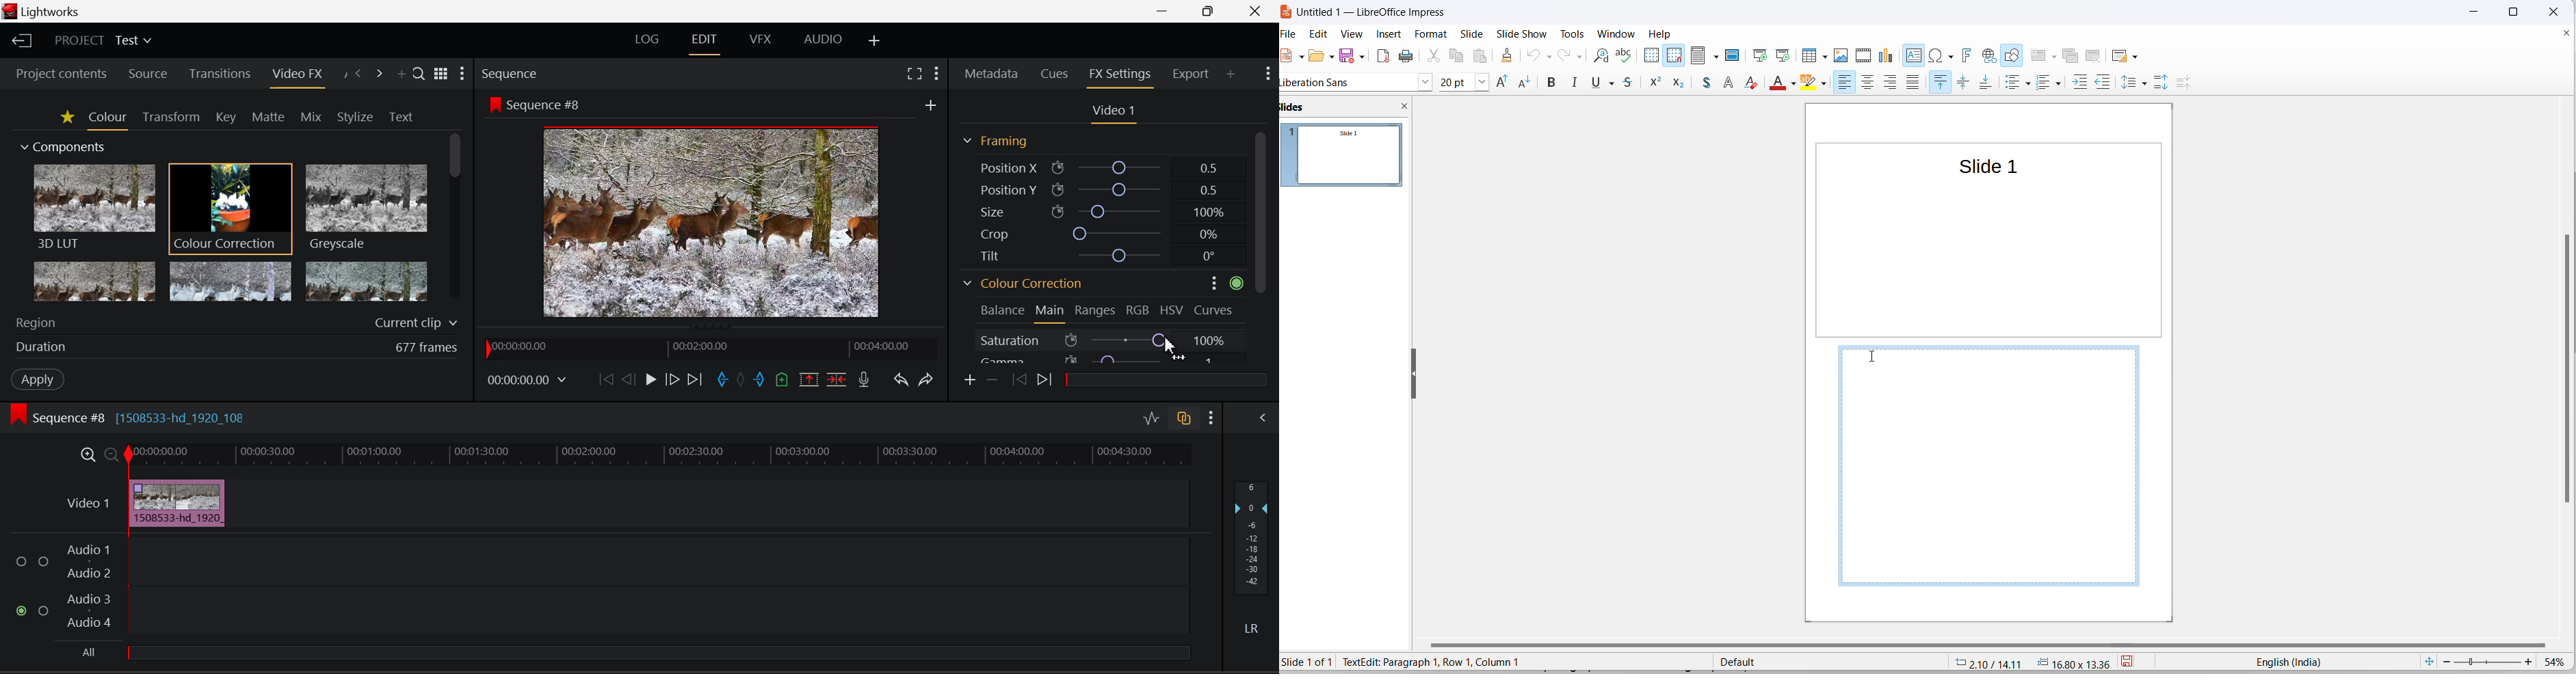 This screenshot has height=700, width=2576. What do you see at coordinates (1830, 661) in the screenshot?
I see `slide master type` at bounding box center [1830, 661].